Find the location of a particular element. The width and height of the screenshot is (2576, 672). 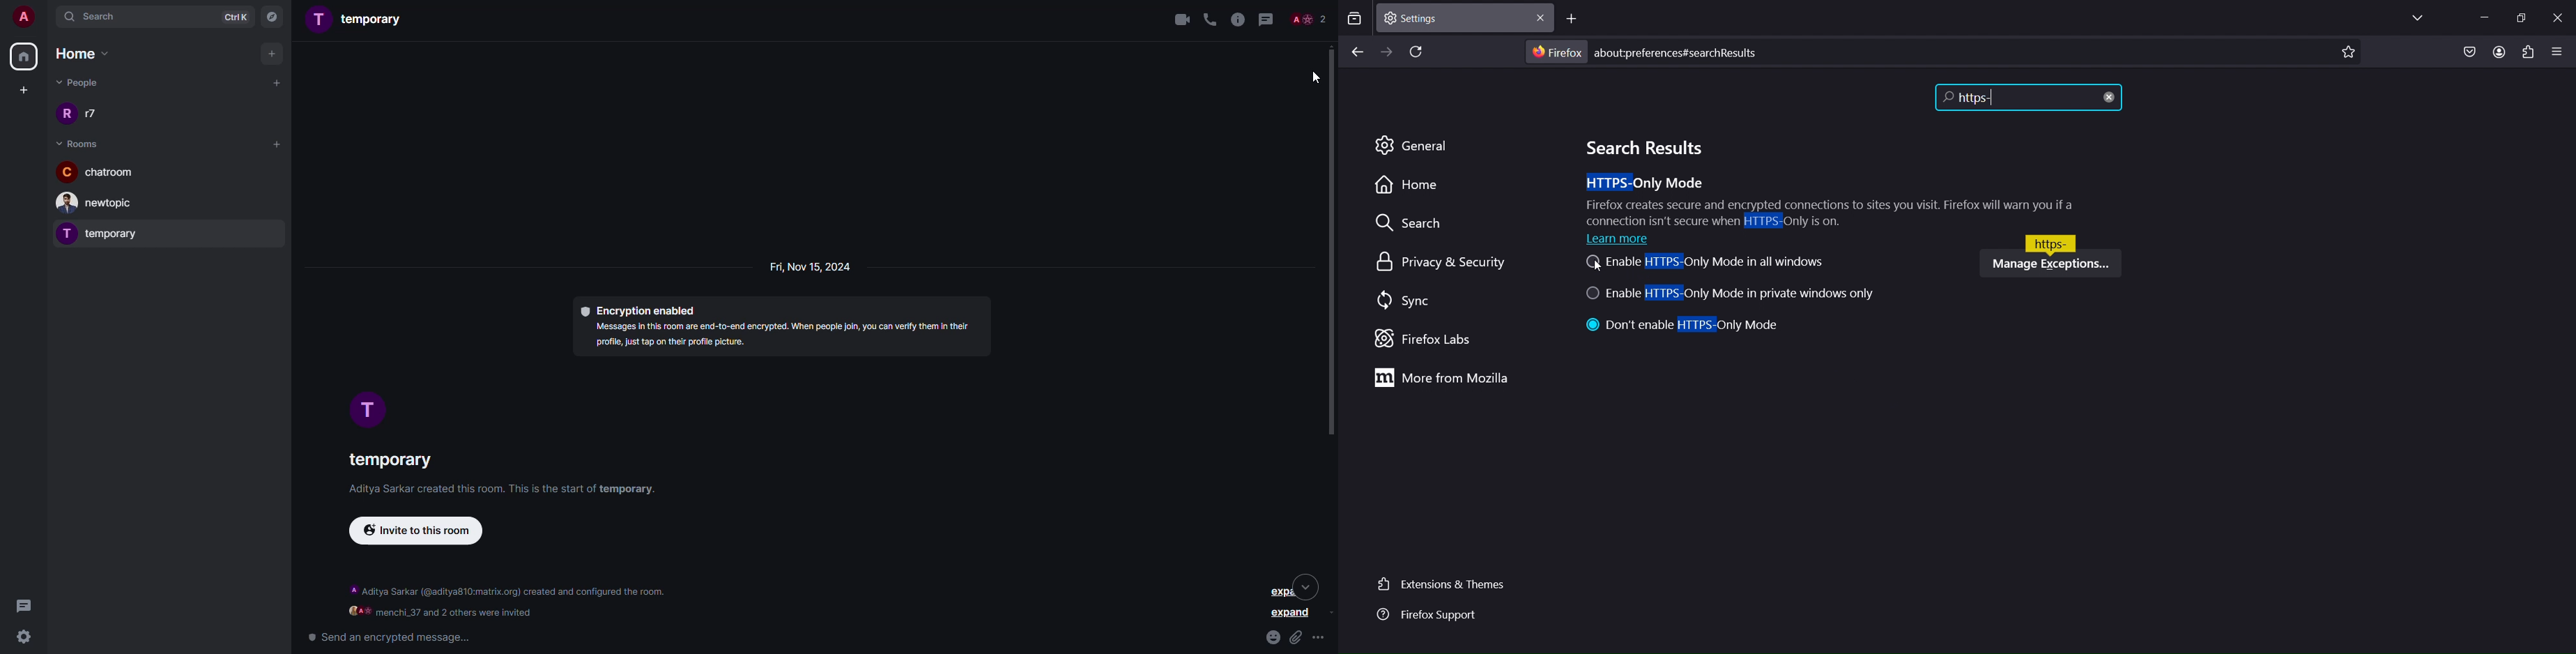

extensions & themes is located at coordinates (1442, 586).